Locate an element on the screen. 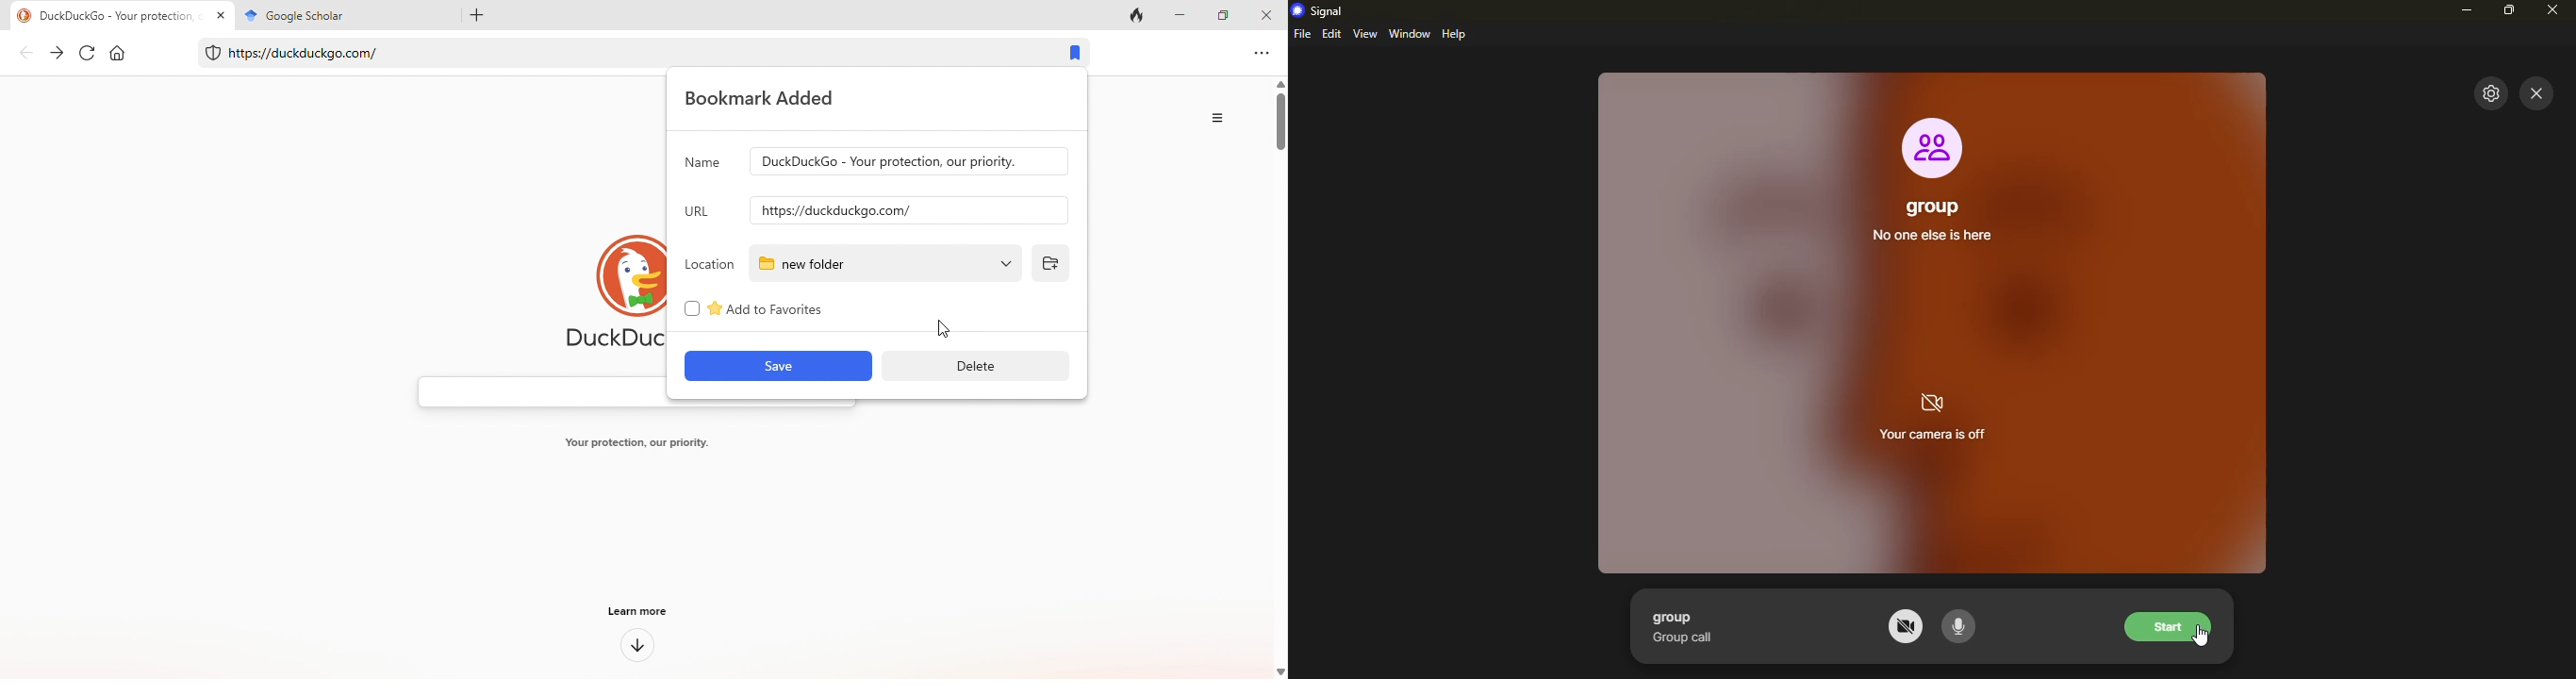  move up is located at coordinates (1280, 86).